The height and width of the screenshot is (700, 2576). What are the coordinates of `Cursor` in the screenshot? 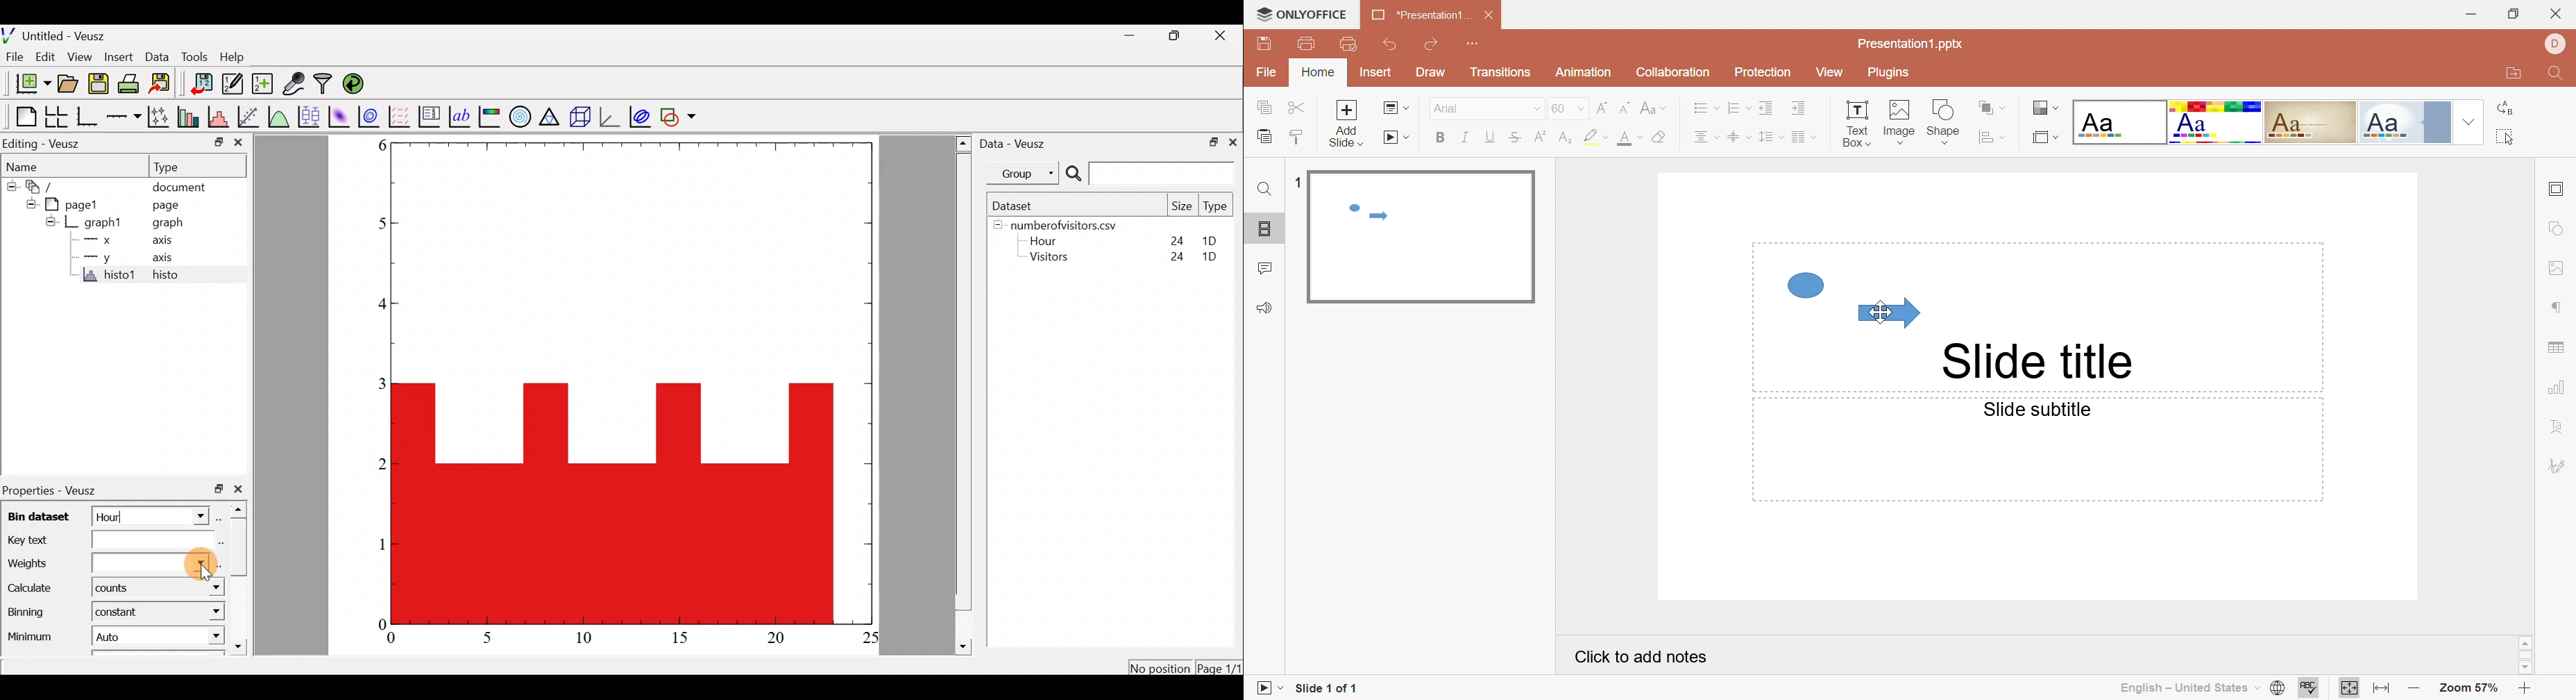 It's located at (183, 564).